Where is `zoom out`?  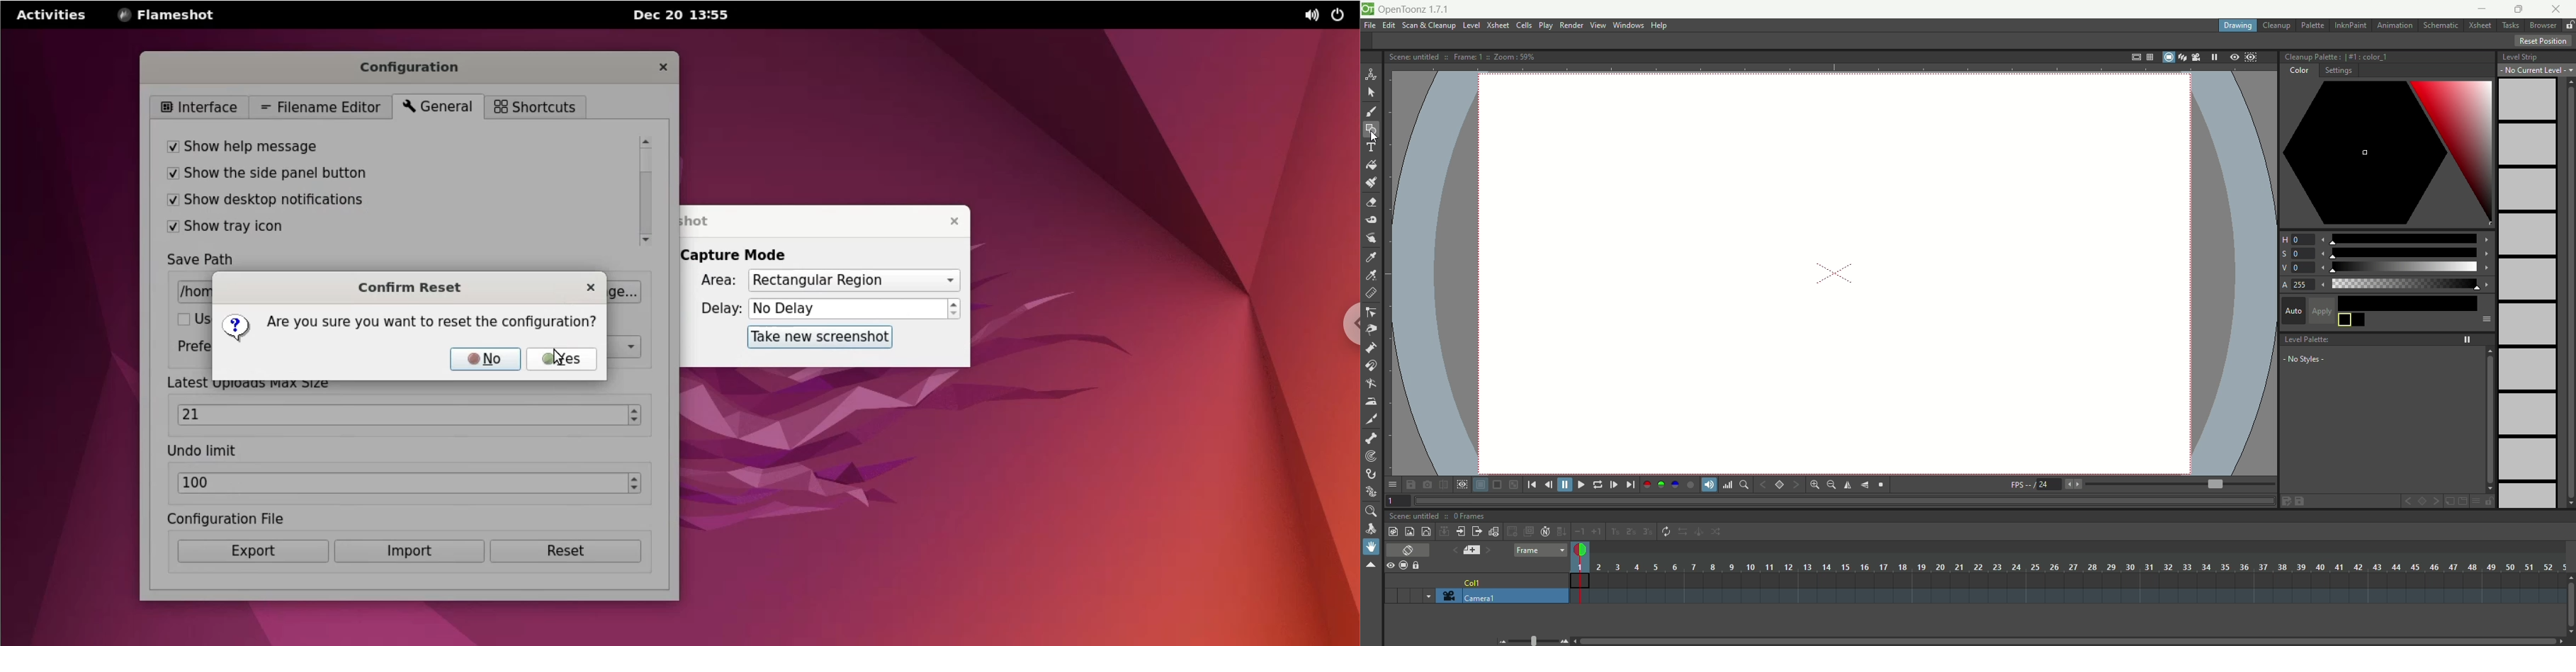
zoom out is located at coordinates (1503, 642).